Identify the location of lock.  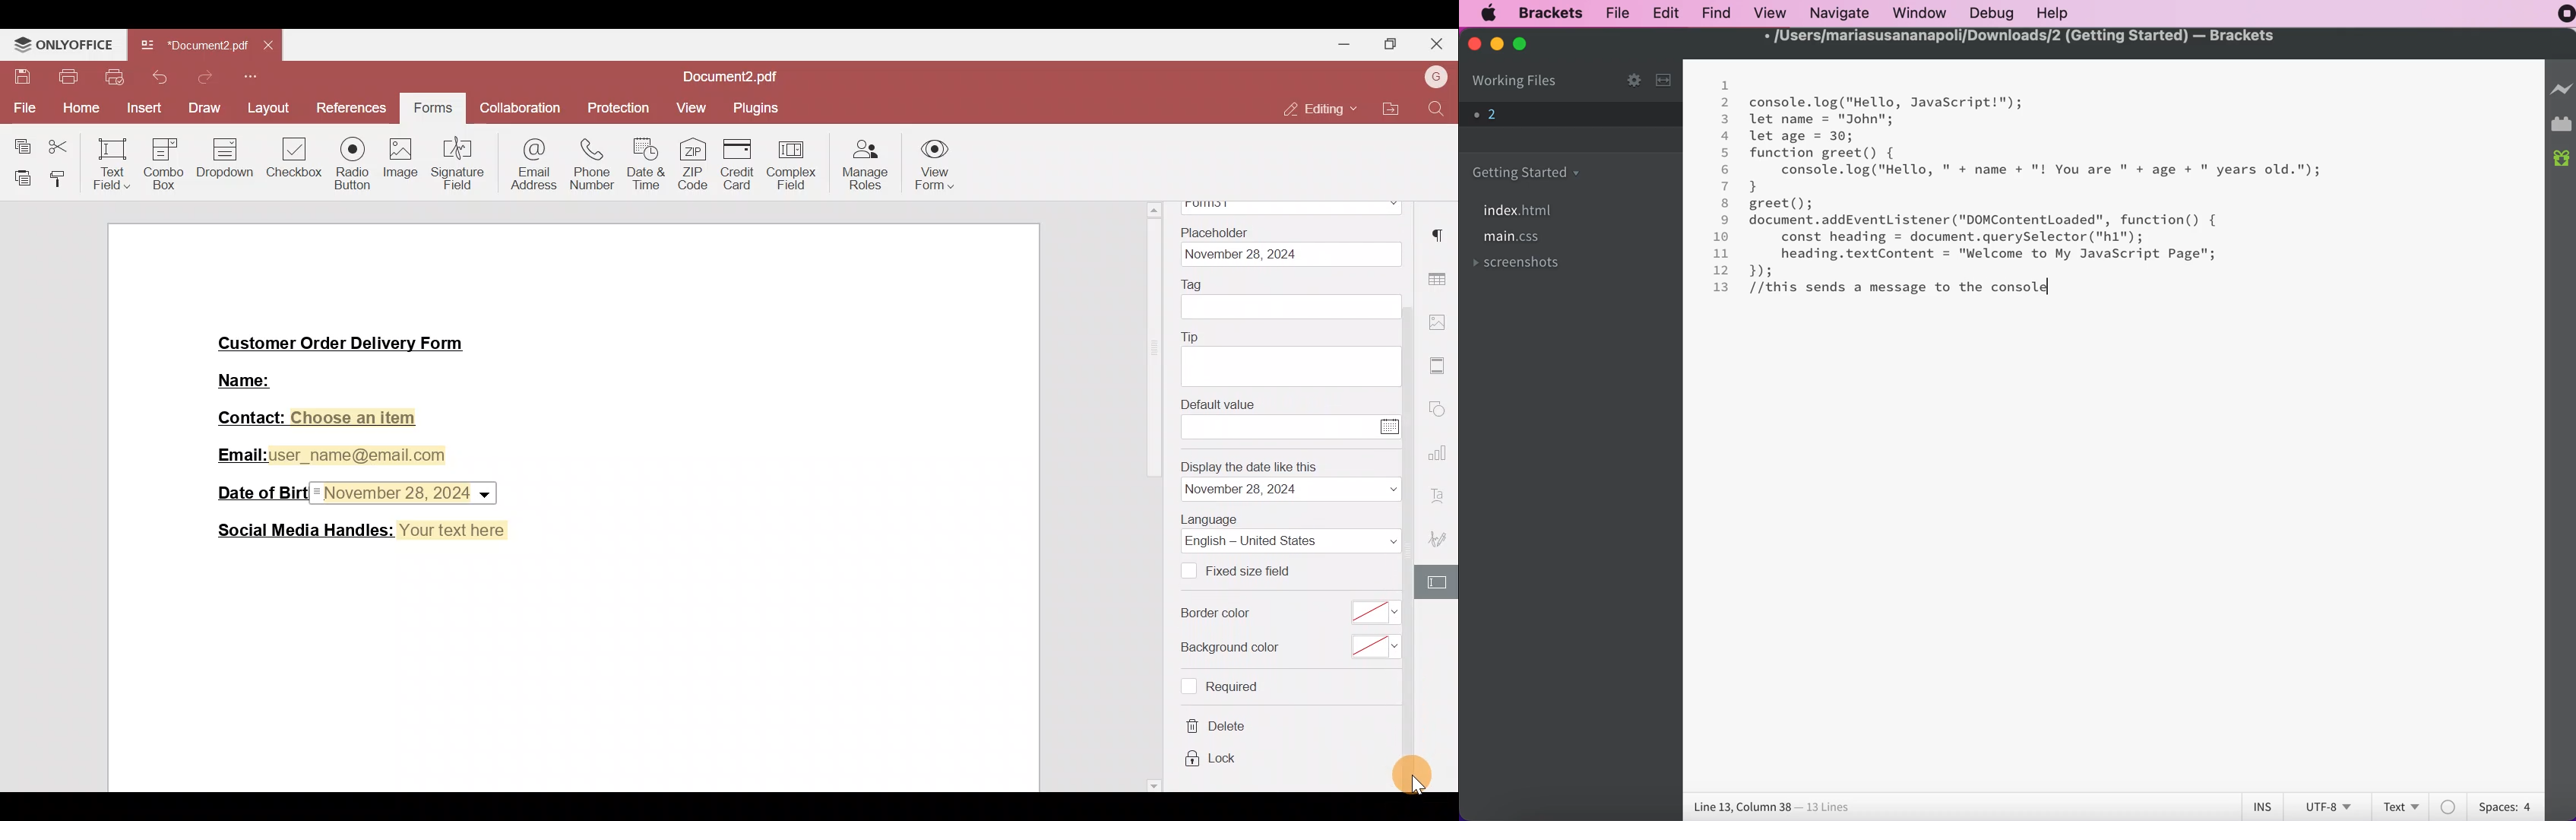
(1213, 758).